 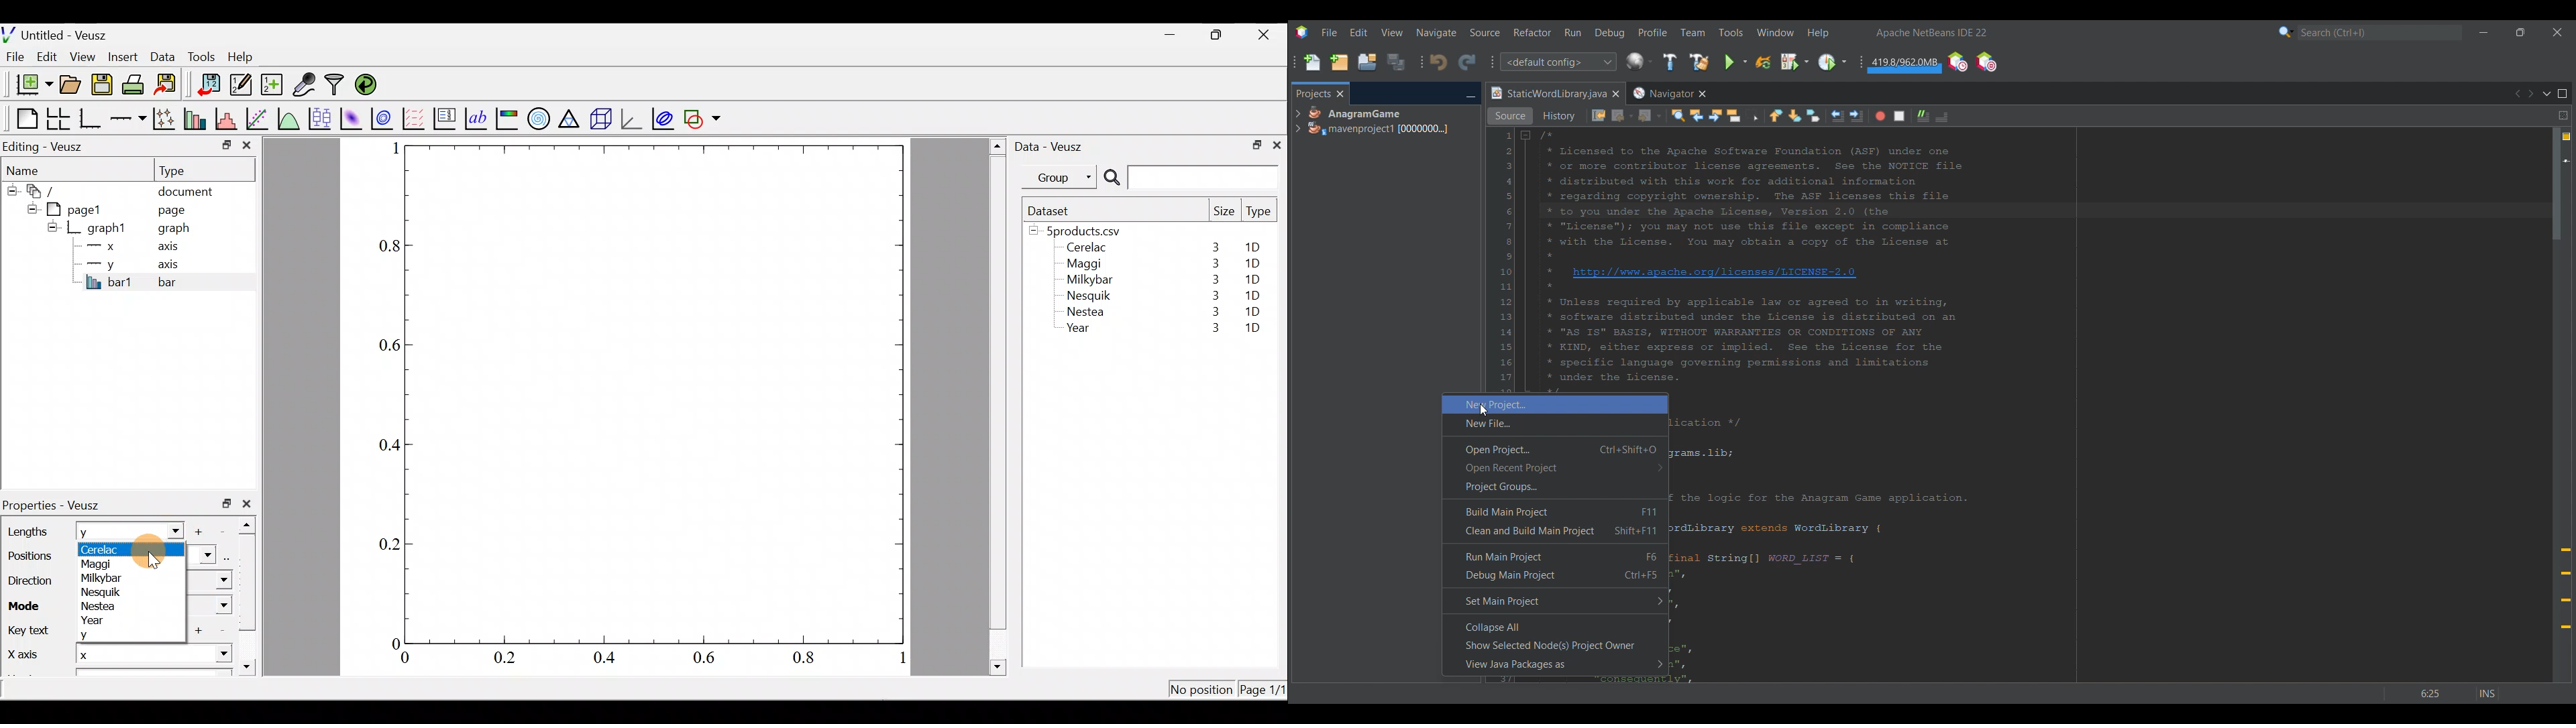 What do you see at coordinates (1212, 314) in the screenshot?
I see `3` at bounding box center [1212, 314].